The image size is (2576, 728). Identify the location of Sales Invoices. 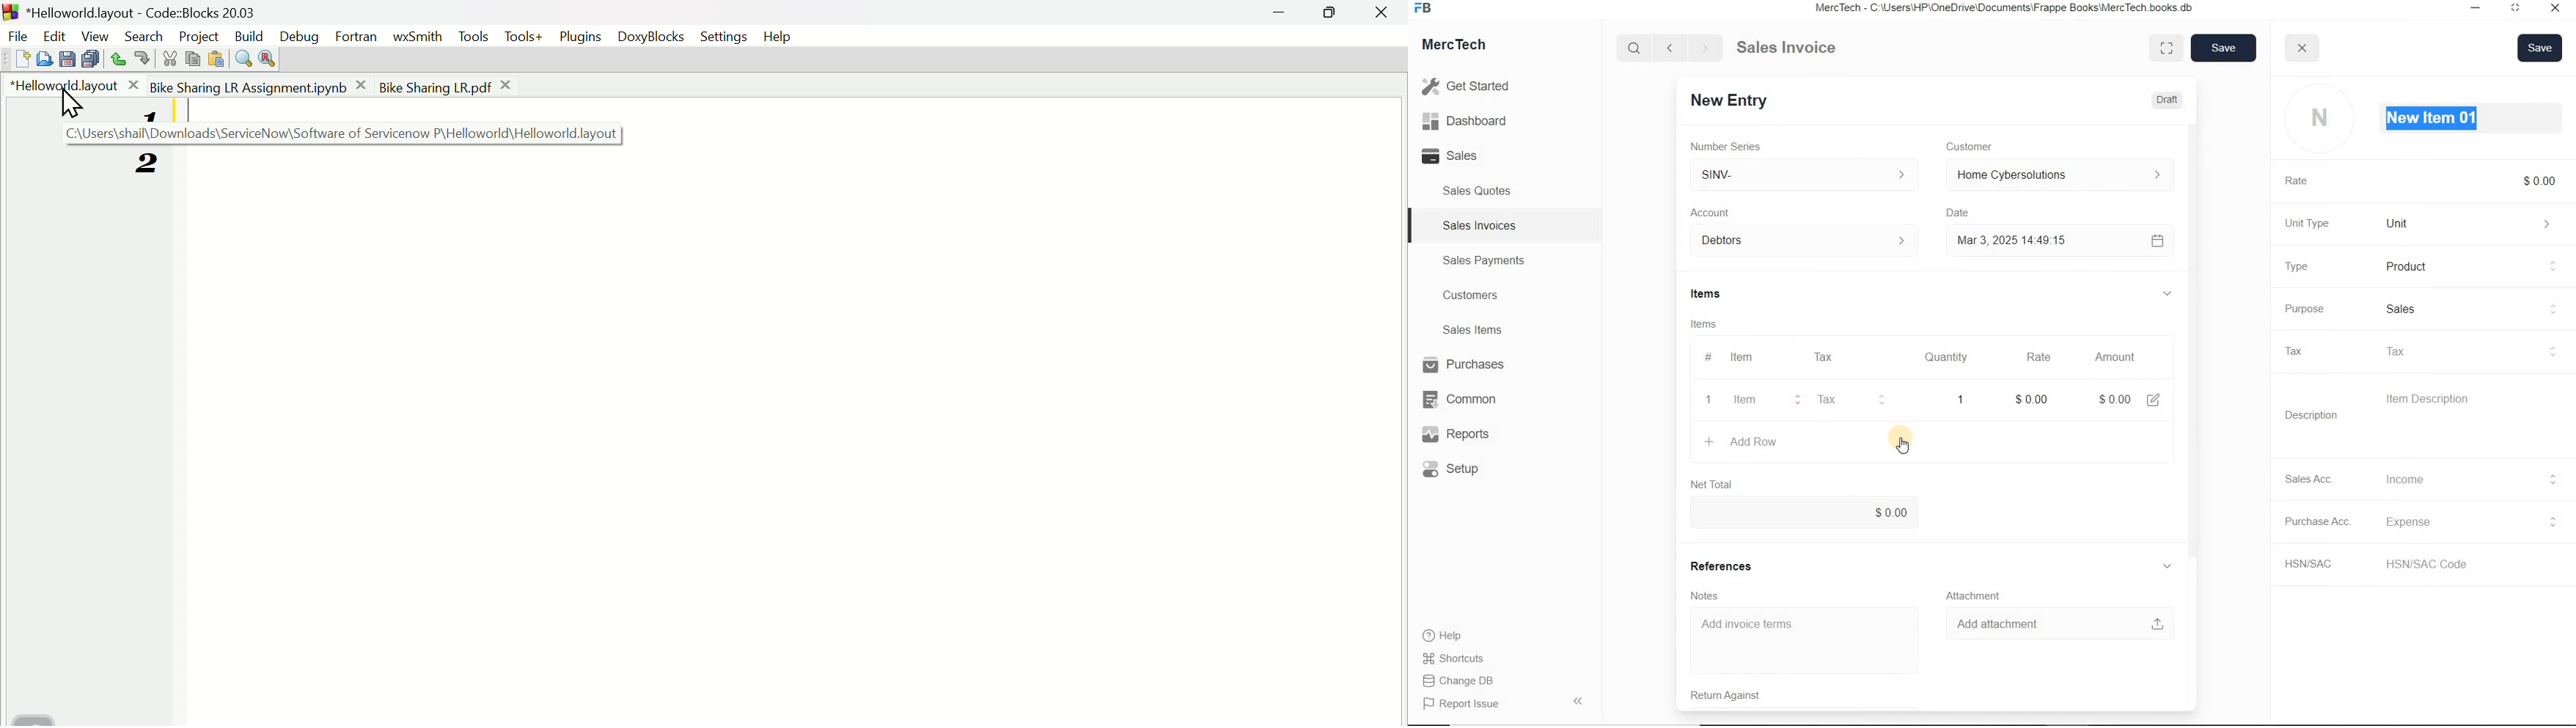
(1480, 225).